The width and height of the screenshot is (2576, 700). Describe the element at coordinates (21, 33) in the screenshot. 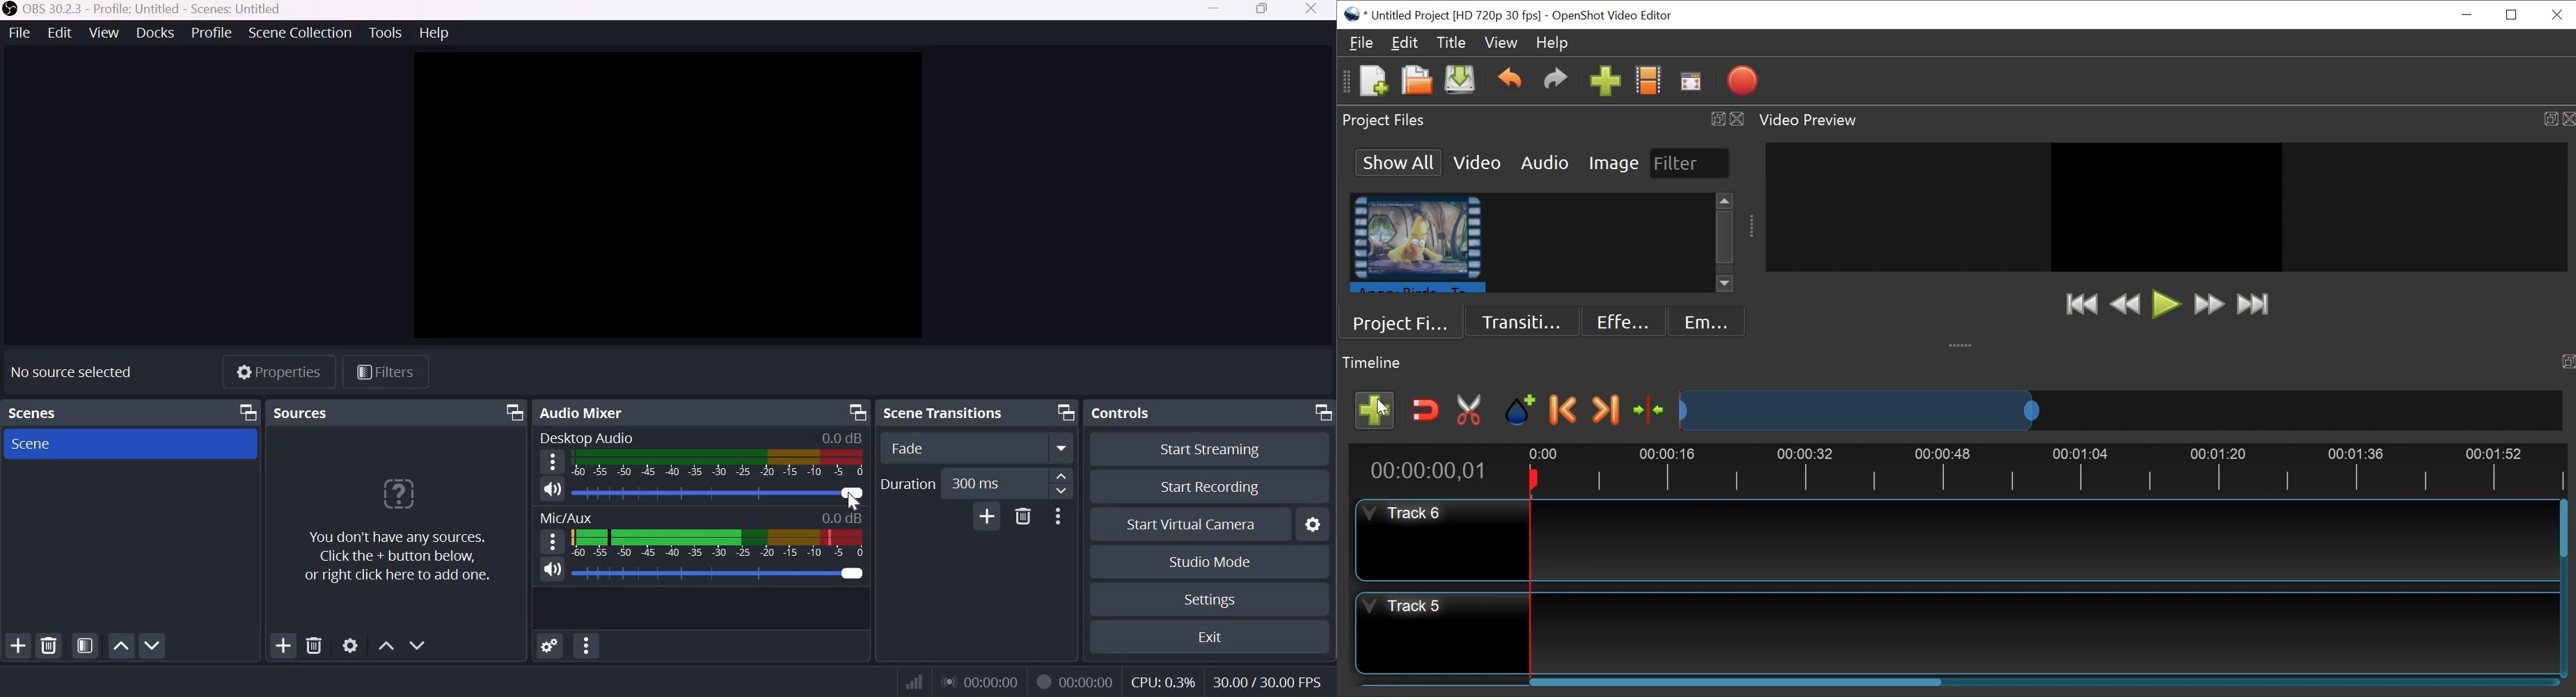

I see `File` at that location.